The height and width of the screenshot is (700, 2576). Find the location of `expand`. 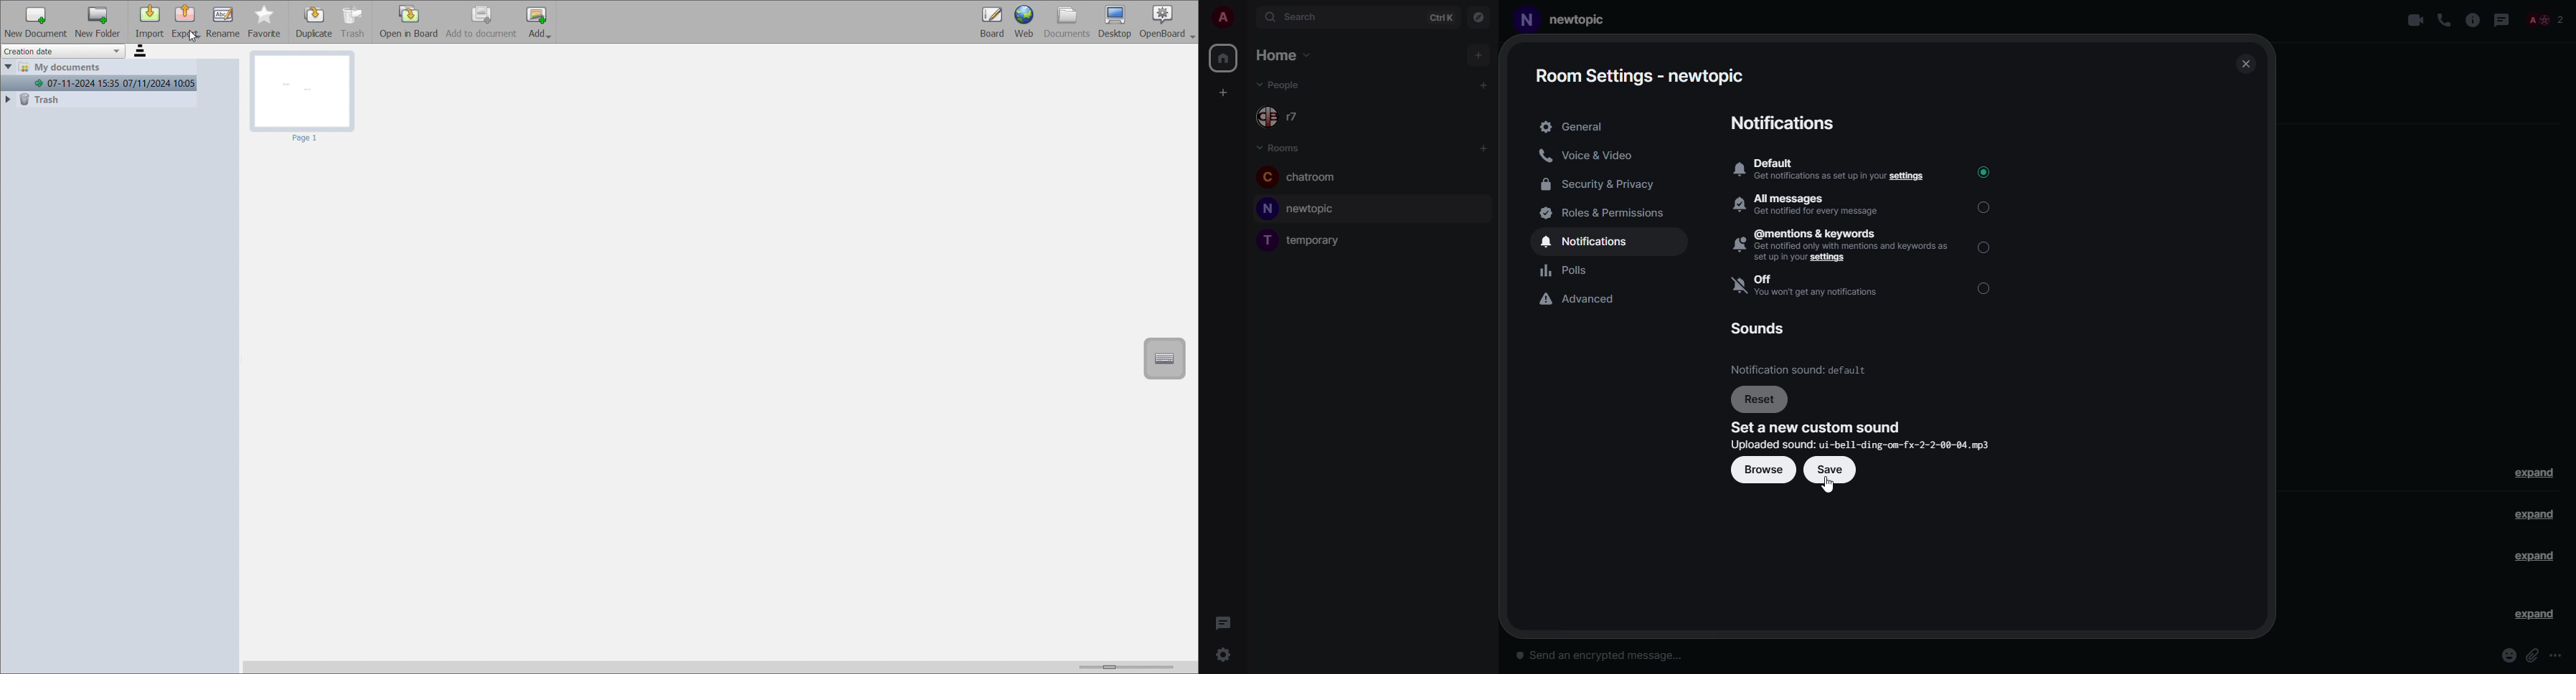

expand is located at coordinates (2533, 614).